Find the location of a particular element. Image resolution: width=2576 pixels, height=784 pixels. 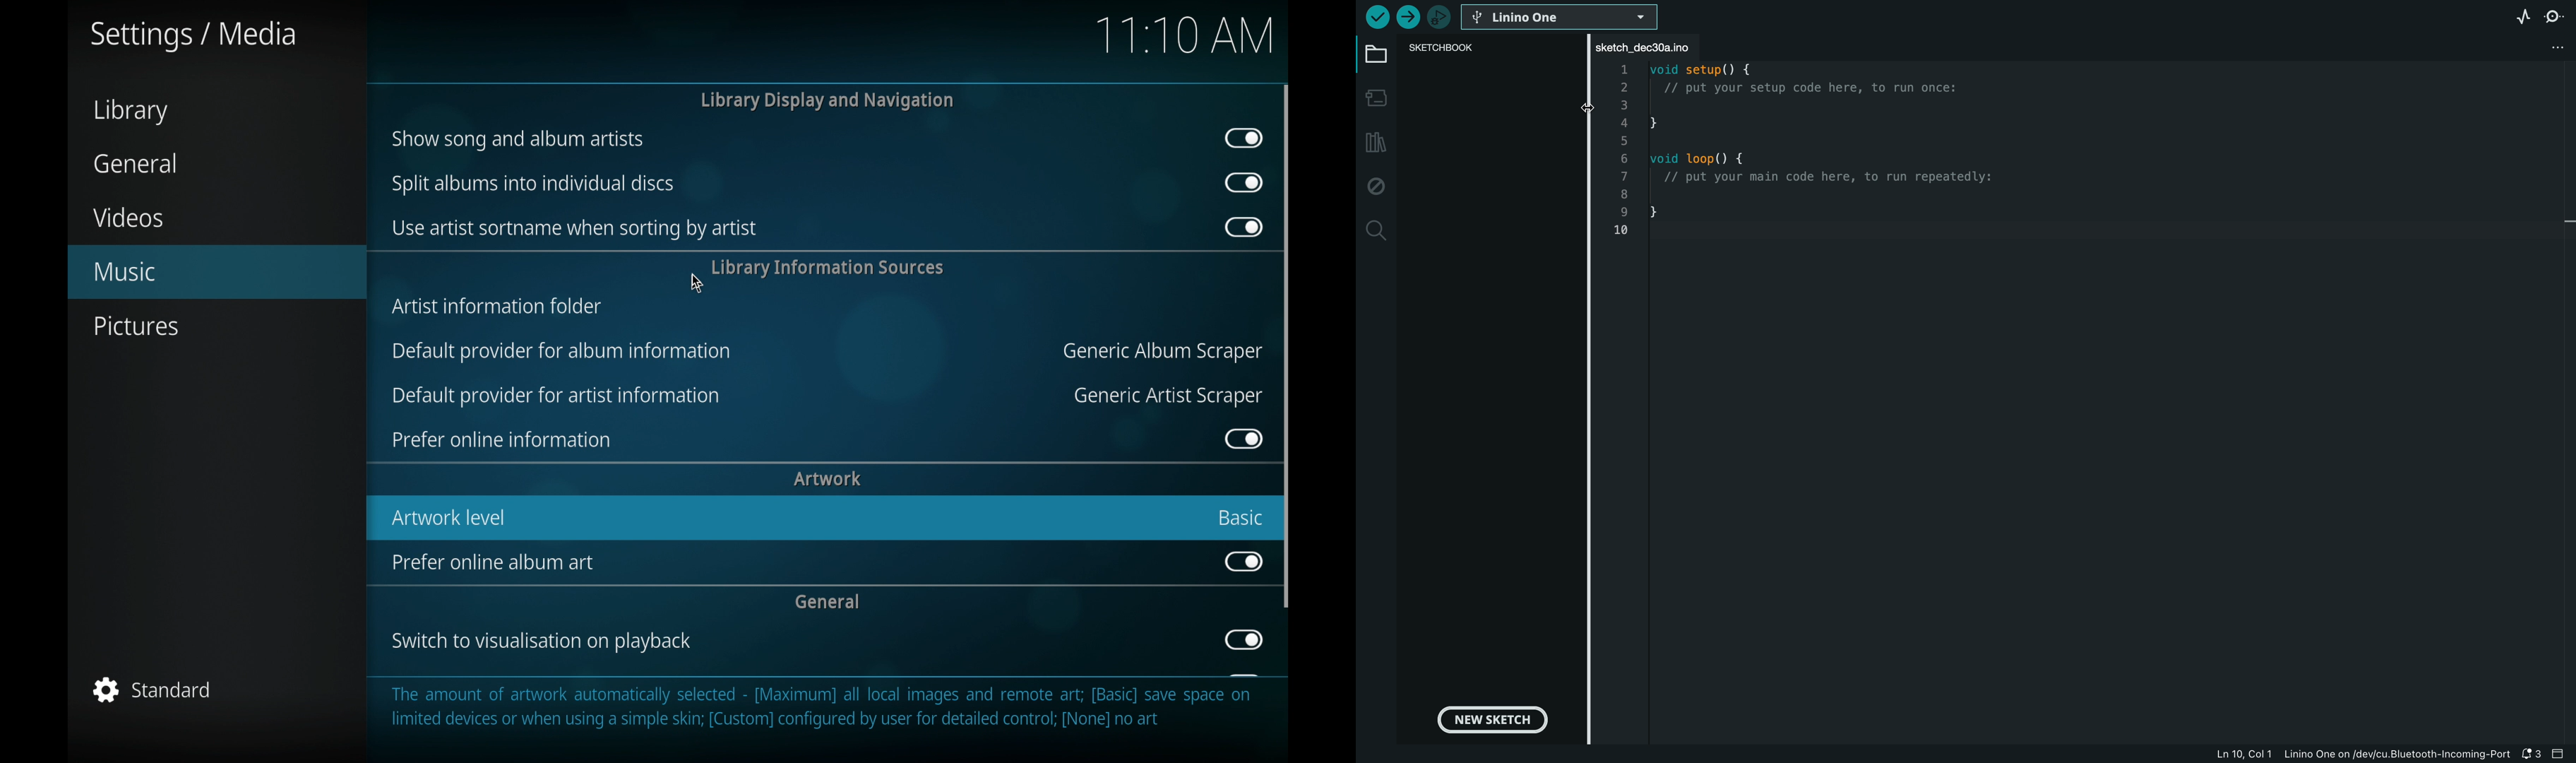

standard is located at coordinates (152, 691).